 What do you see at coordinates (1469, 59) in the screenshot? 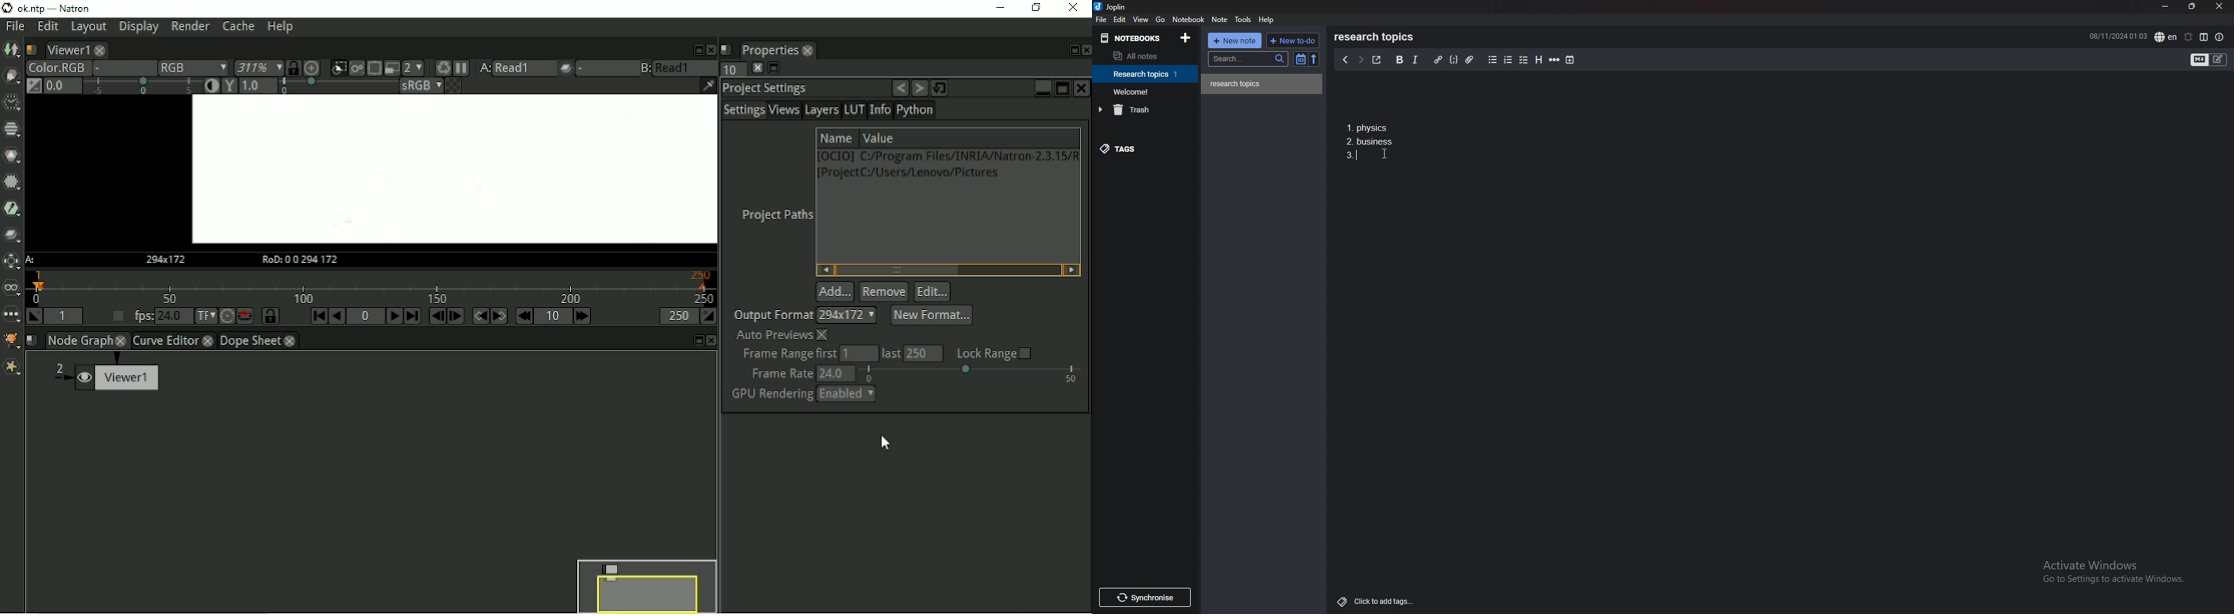
I see `attachment` at bounding box center [1469, 59].